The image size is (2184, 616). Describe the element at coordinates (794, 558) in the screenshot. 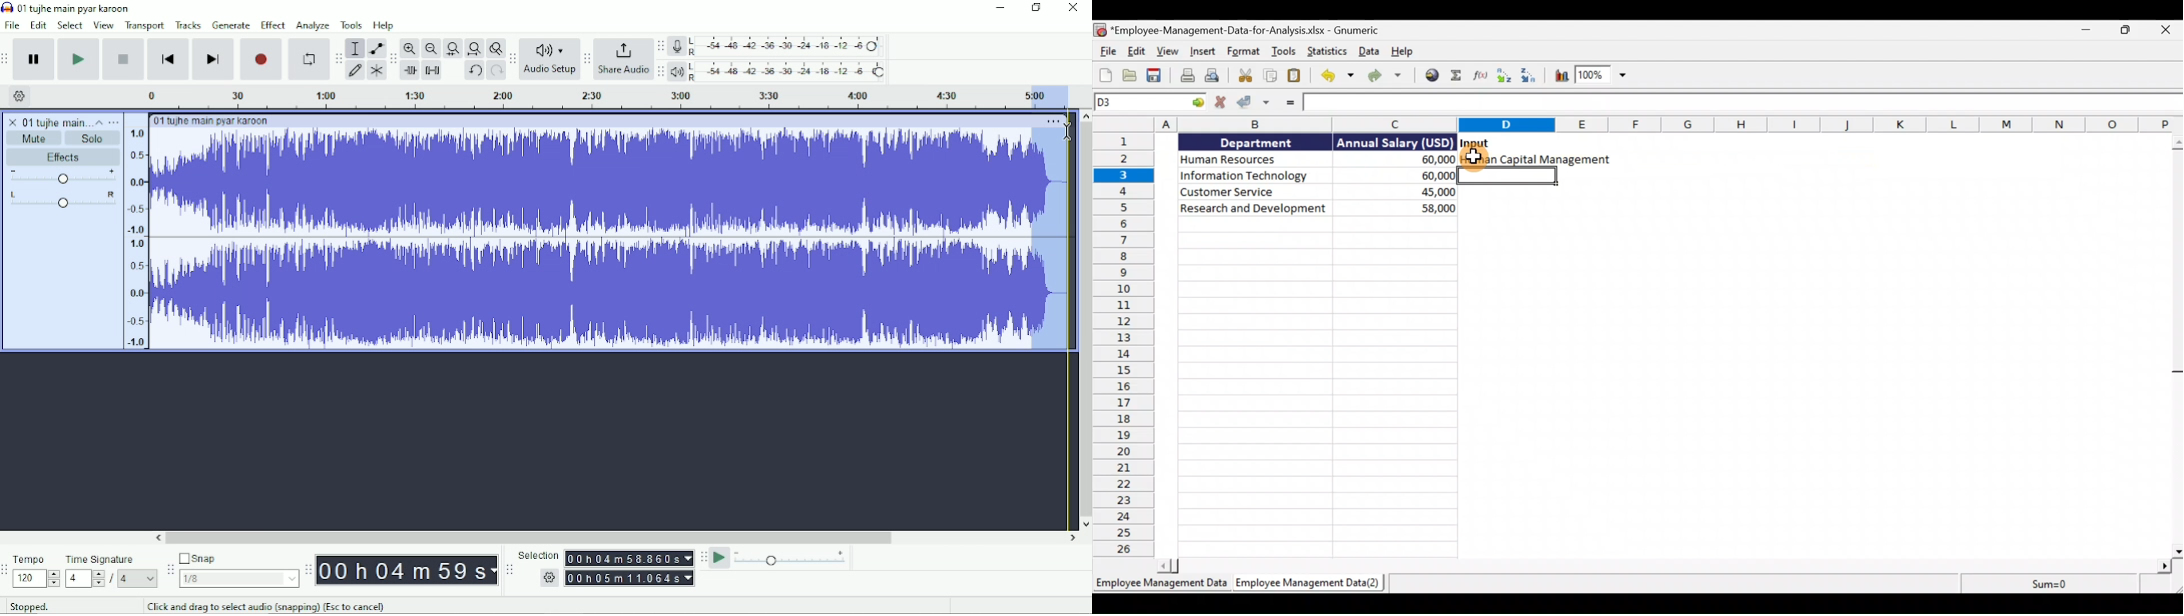

I see `Playback speed` at that location.